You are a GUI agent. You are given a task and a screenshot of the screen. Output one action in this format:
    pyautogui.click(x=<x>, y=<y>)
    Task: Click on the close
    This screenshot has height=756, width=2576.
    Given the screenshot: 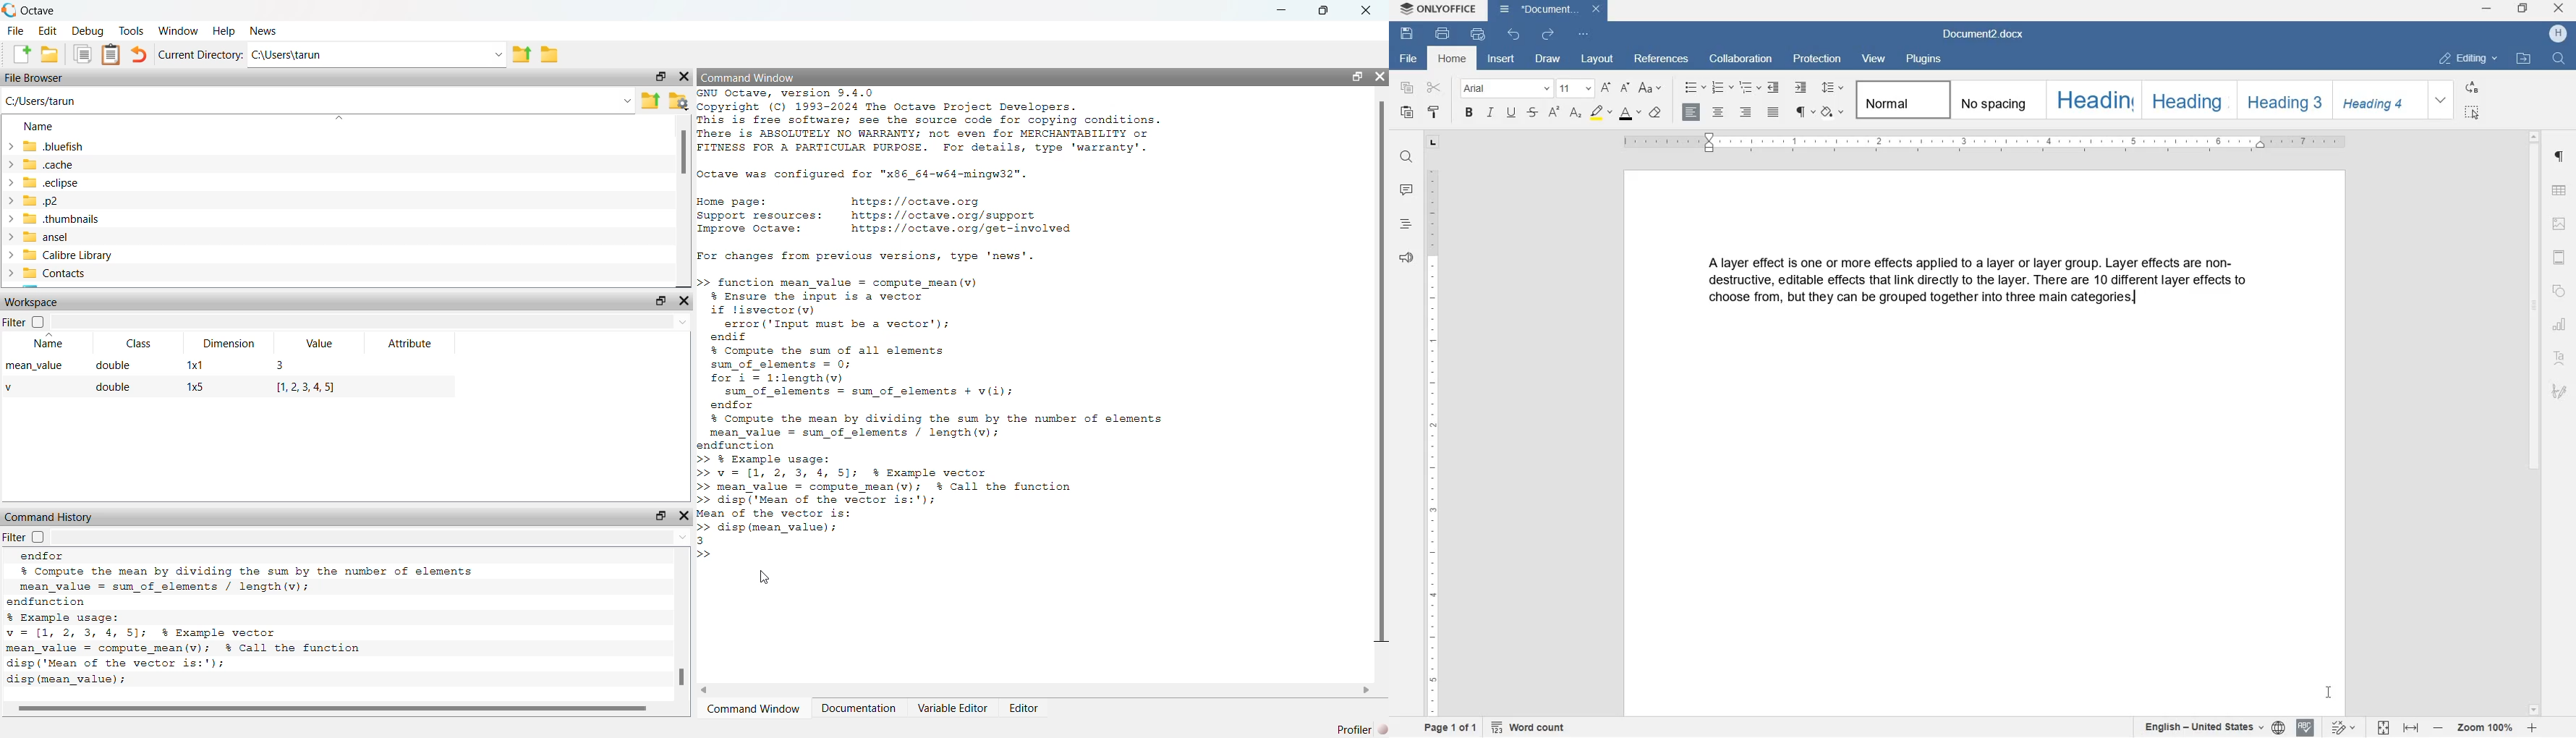 What is the action you would take?
    pyautogui.click(x=684, y=77)
    